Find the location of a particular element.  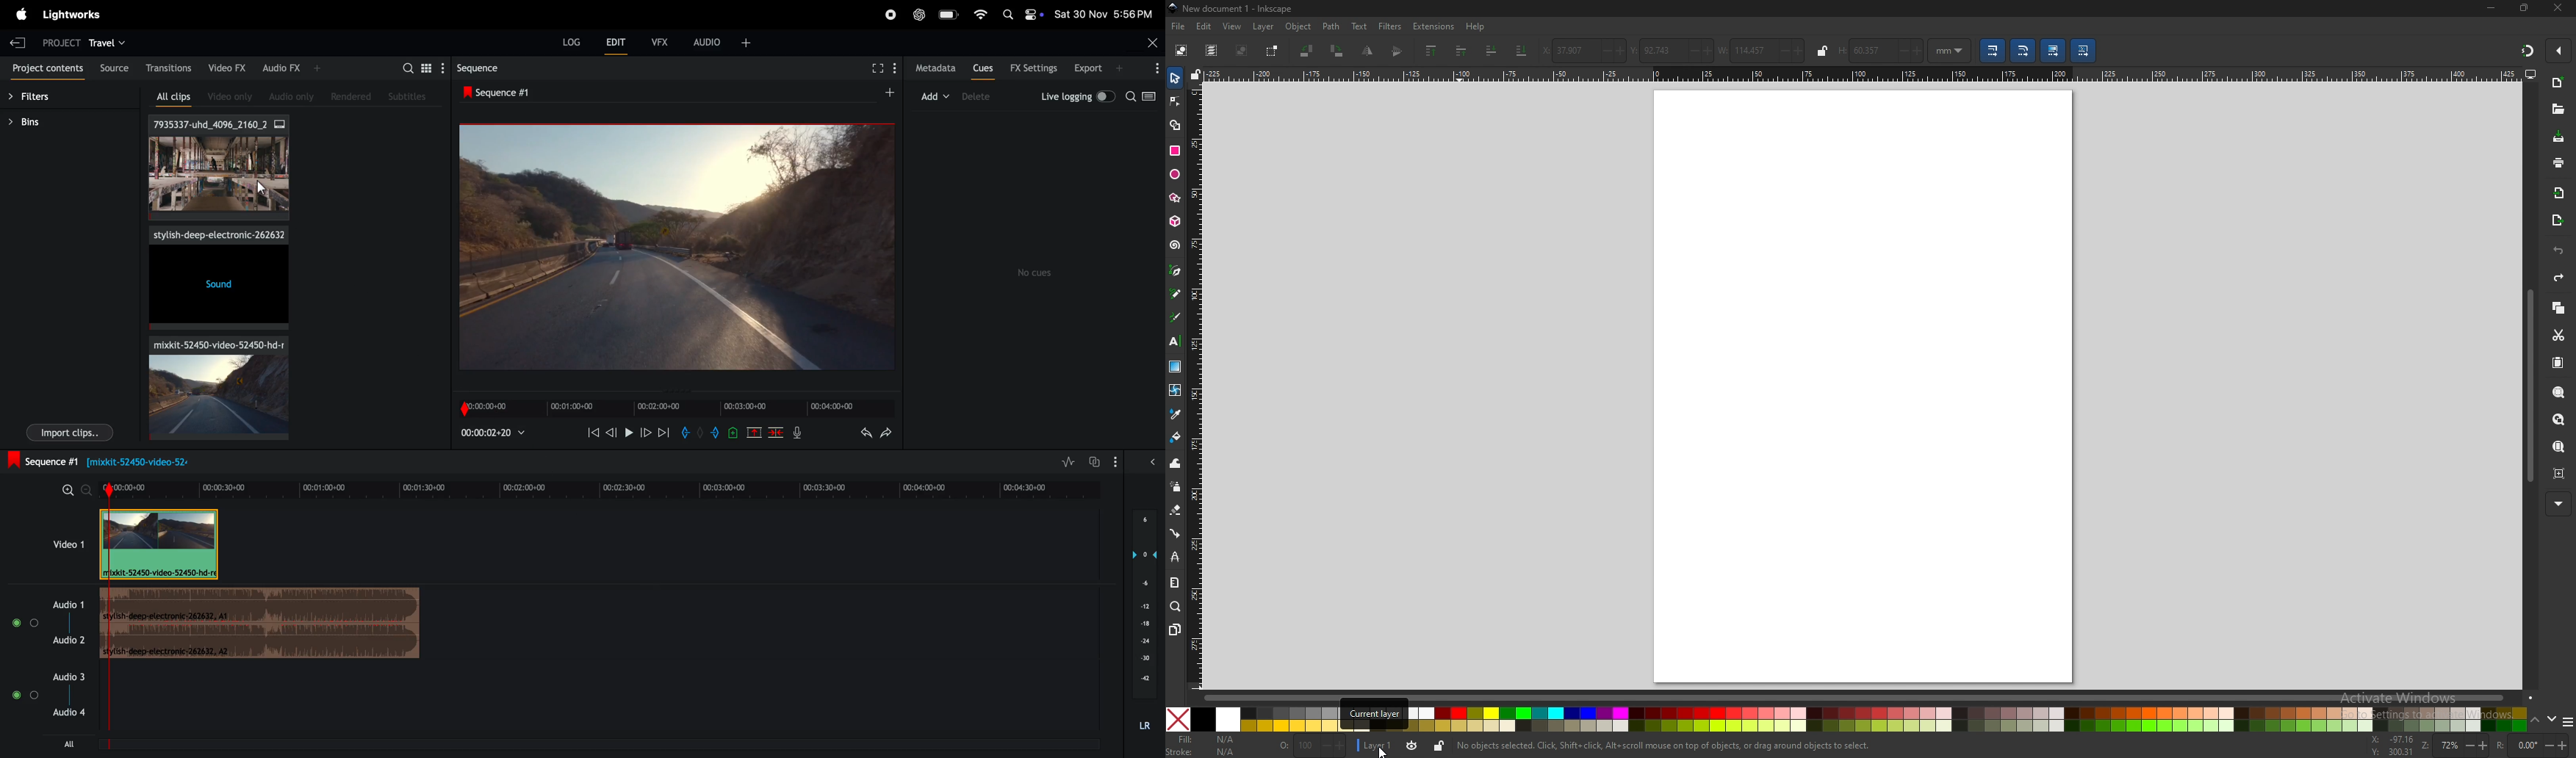

rewind is located at coordinates (592, 431).